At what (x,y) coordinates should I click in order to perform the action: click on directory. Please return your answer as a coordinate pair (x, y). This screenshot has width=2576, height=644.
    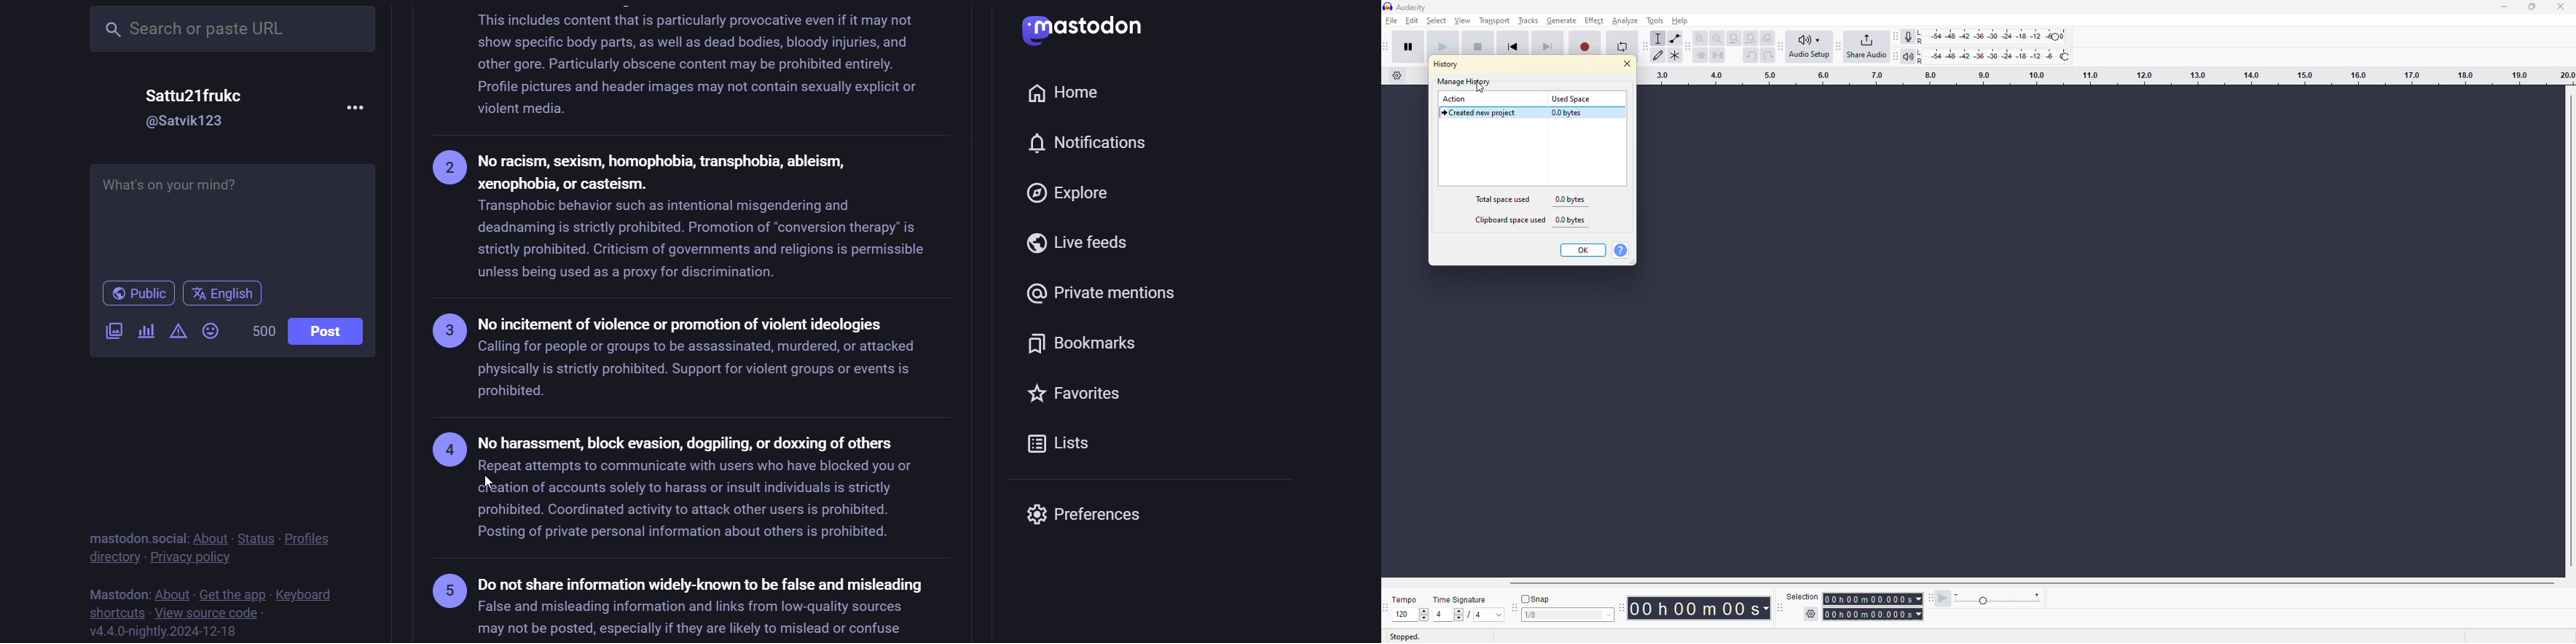
    Looking at the image, I should click on (111, 557).